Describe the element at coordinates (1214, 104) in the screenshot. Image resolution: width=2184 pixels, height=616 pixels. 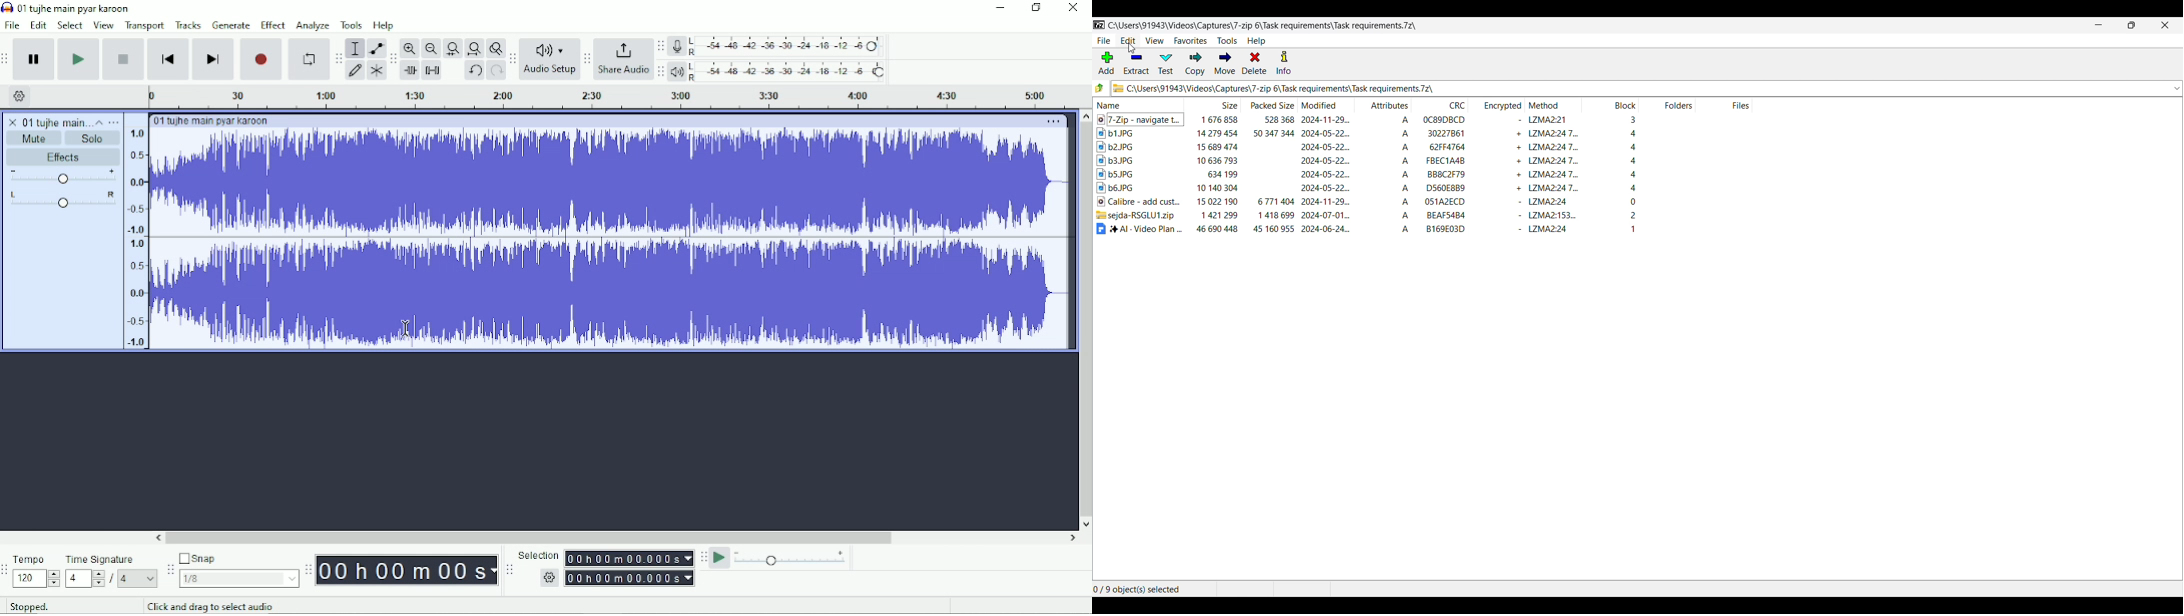
I see `Size column` at that location.